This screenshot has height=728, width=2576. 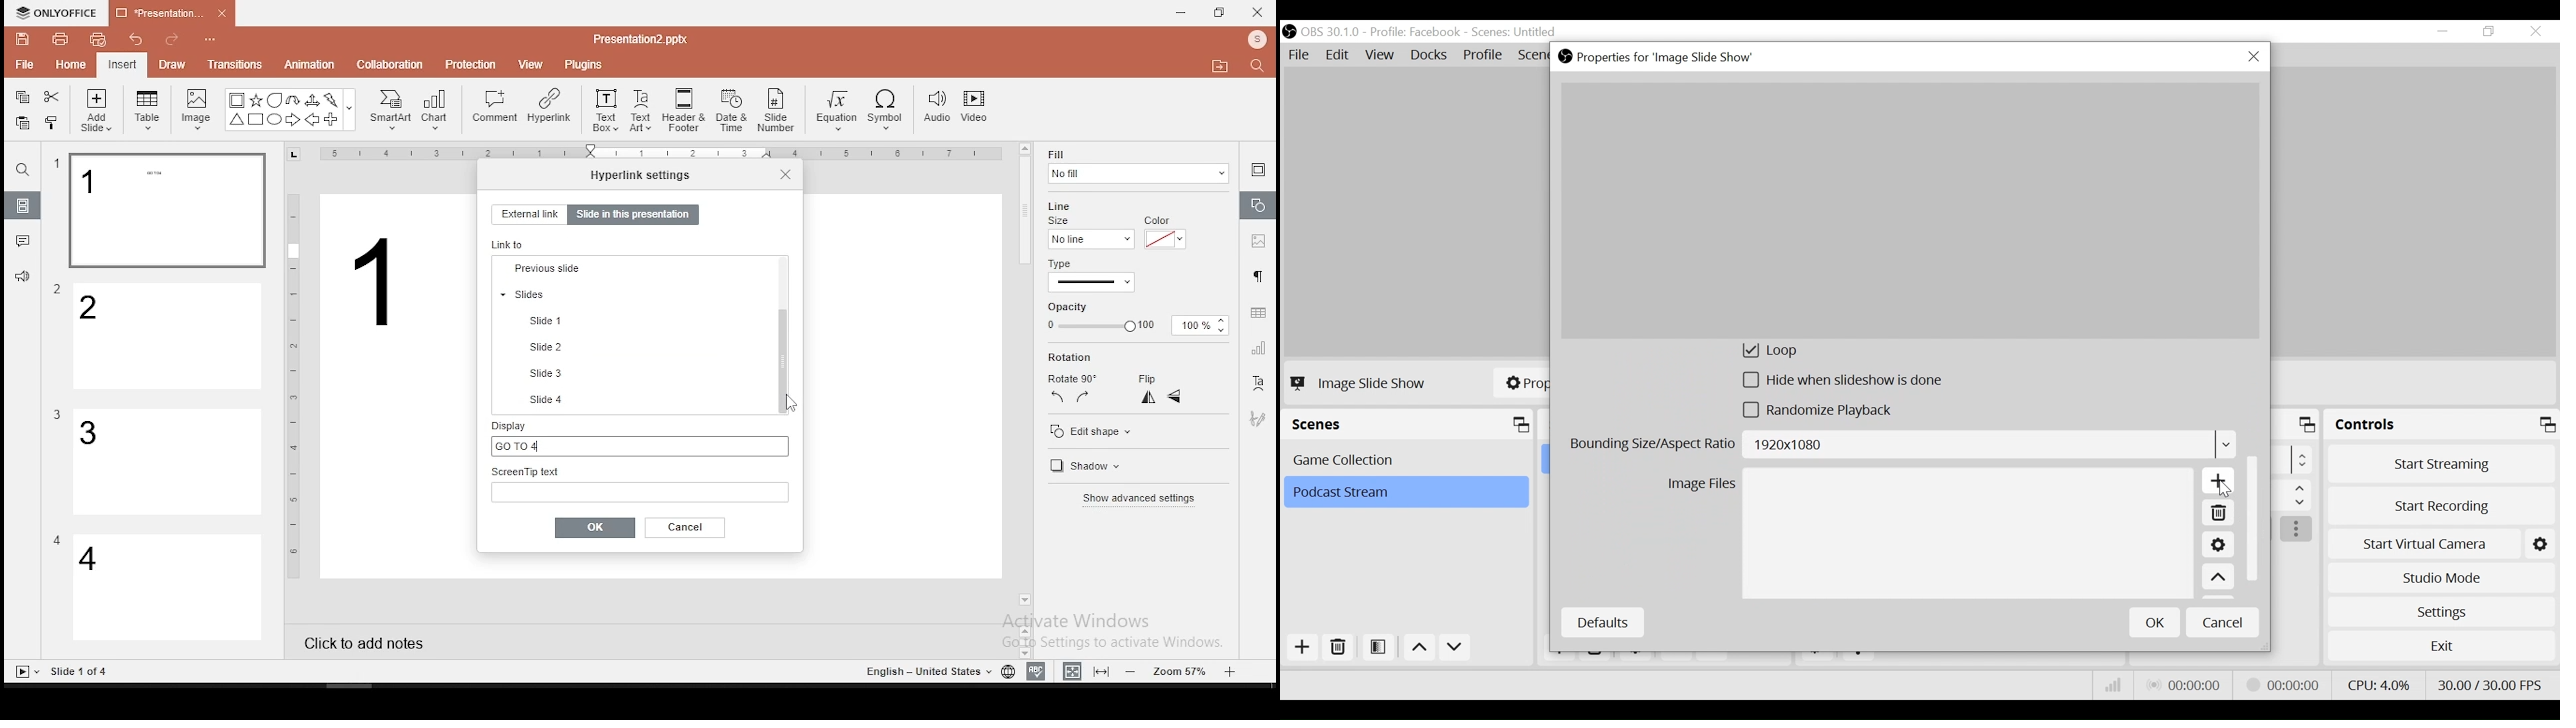 What do you see at coordinates (23, 672) in the screenshot?
I see `Slide` at bounding box center [23, 672].